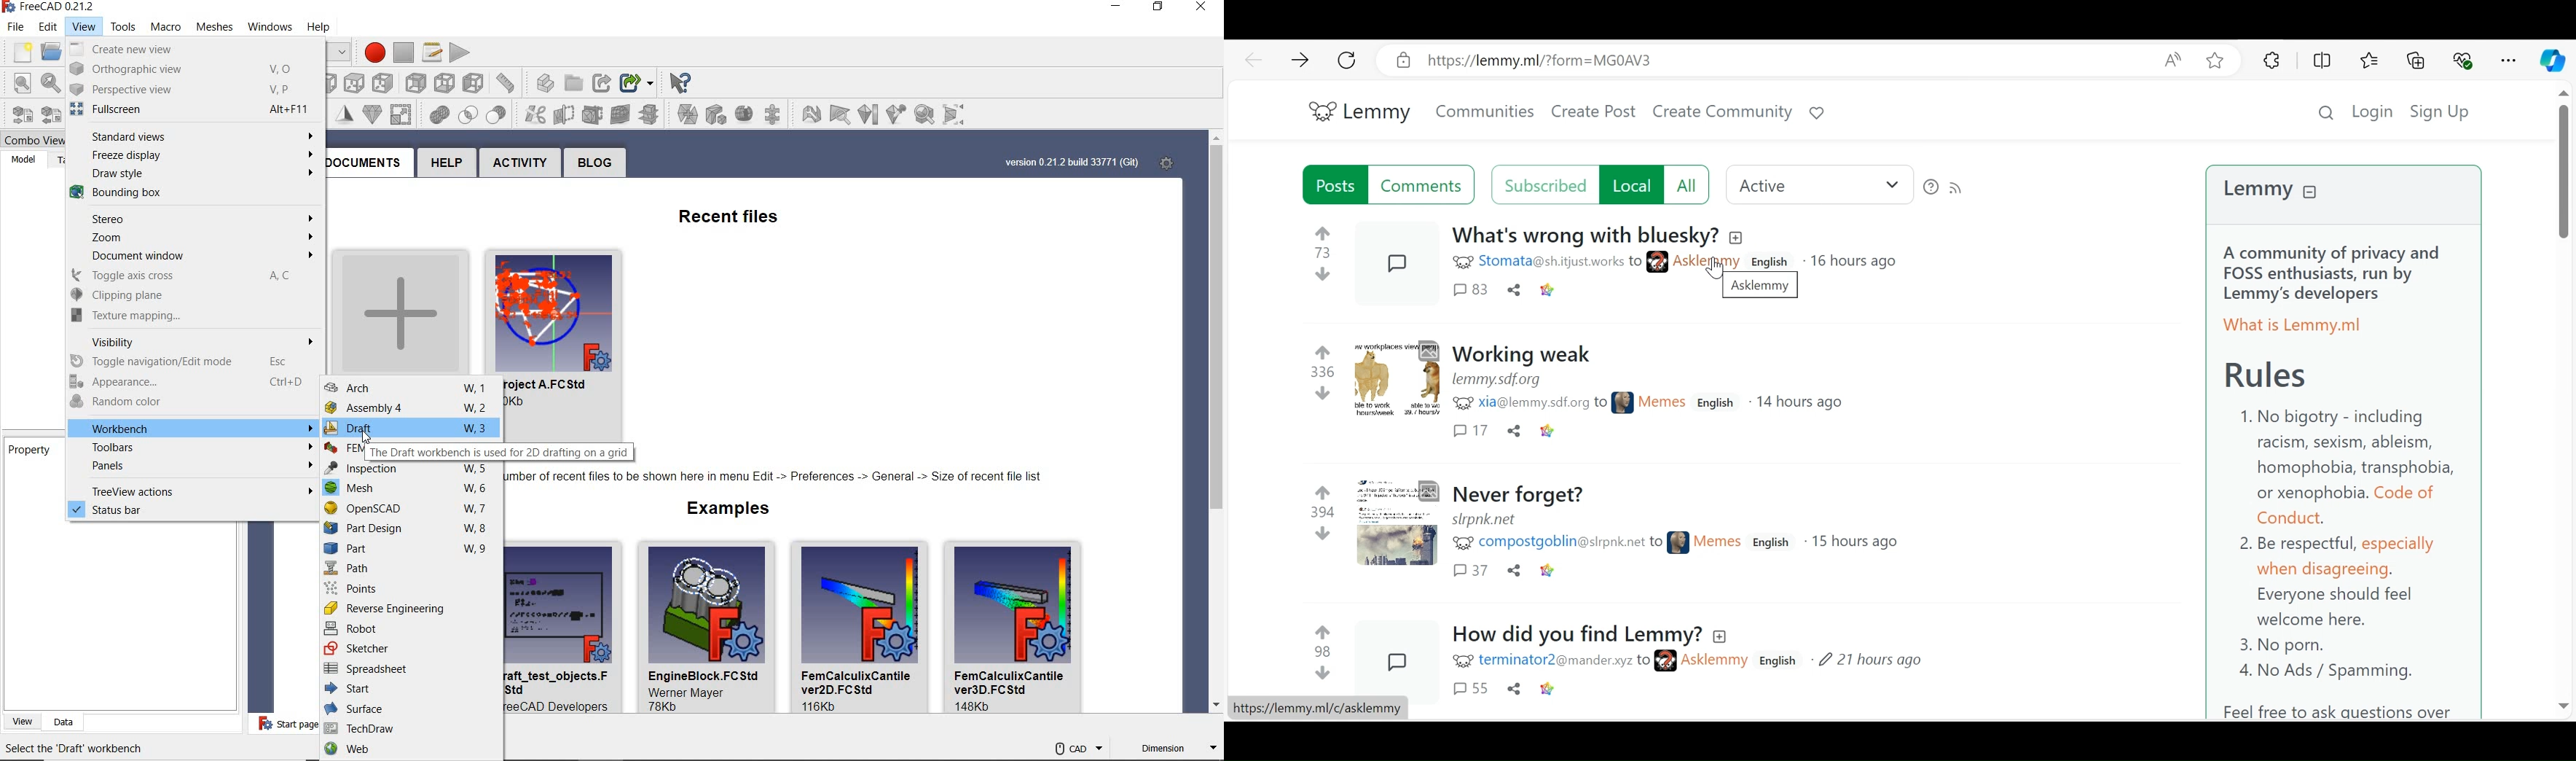 The height and width of the screenshot is (784, 2576). I want to click on settings and more, so click(2508, 61).